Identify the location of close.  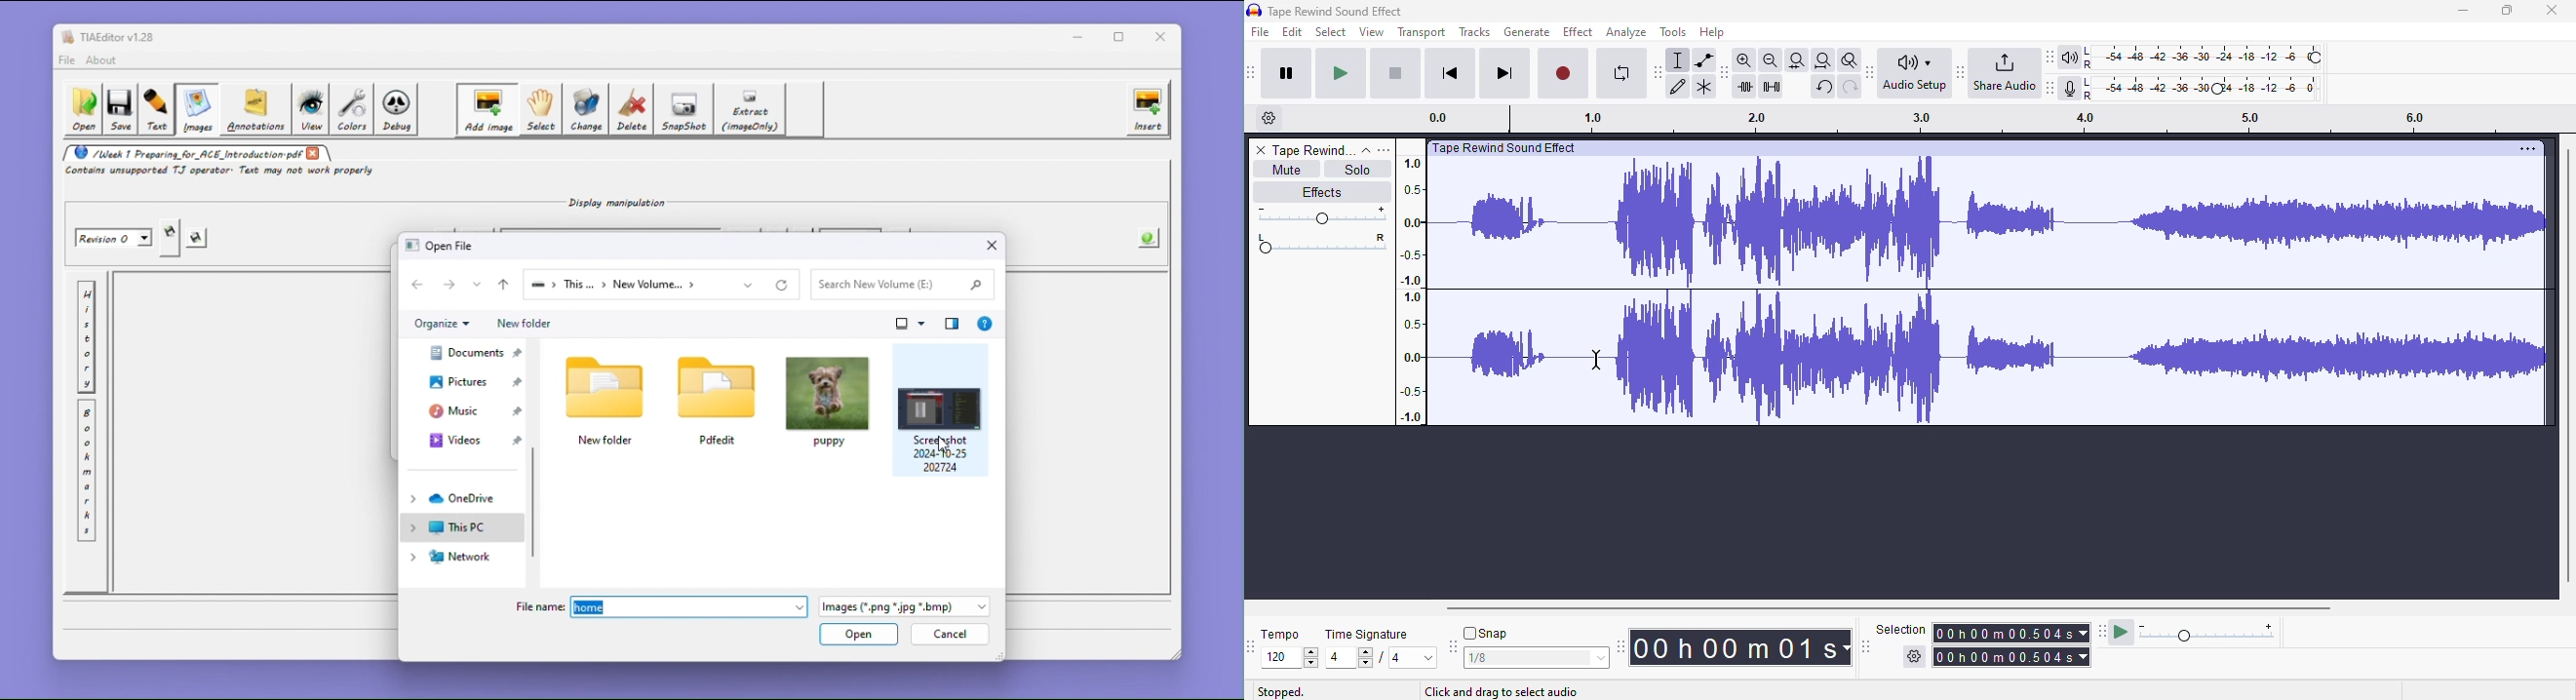
(2551, 10).